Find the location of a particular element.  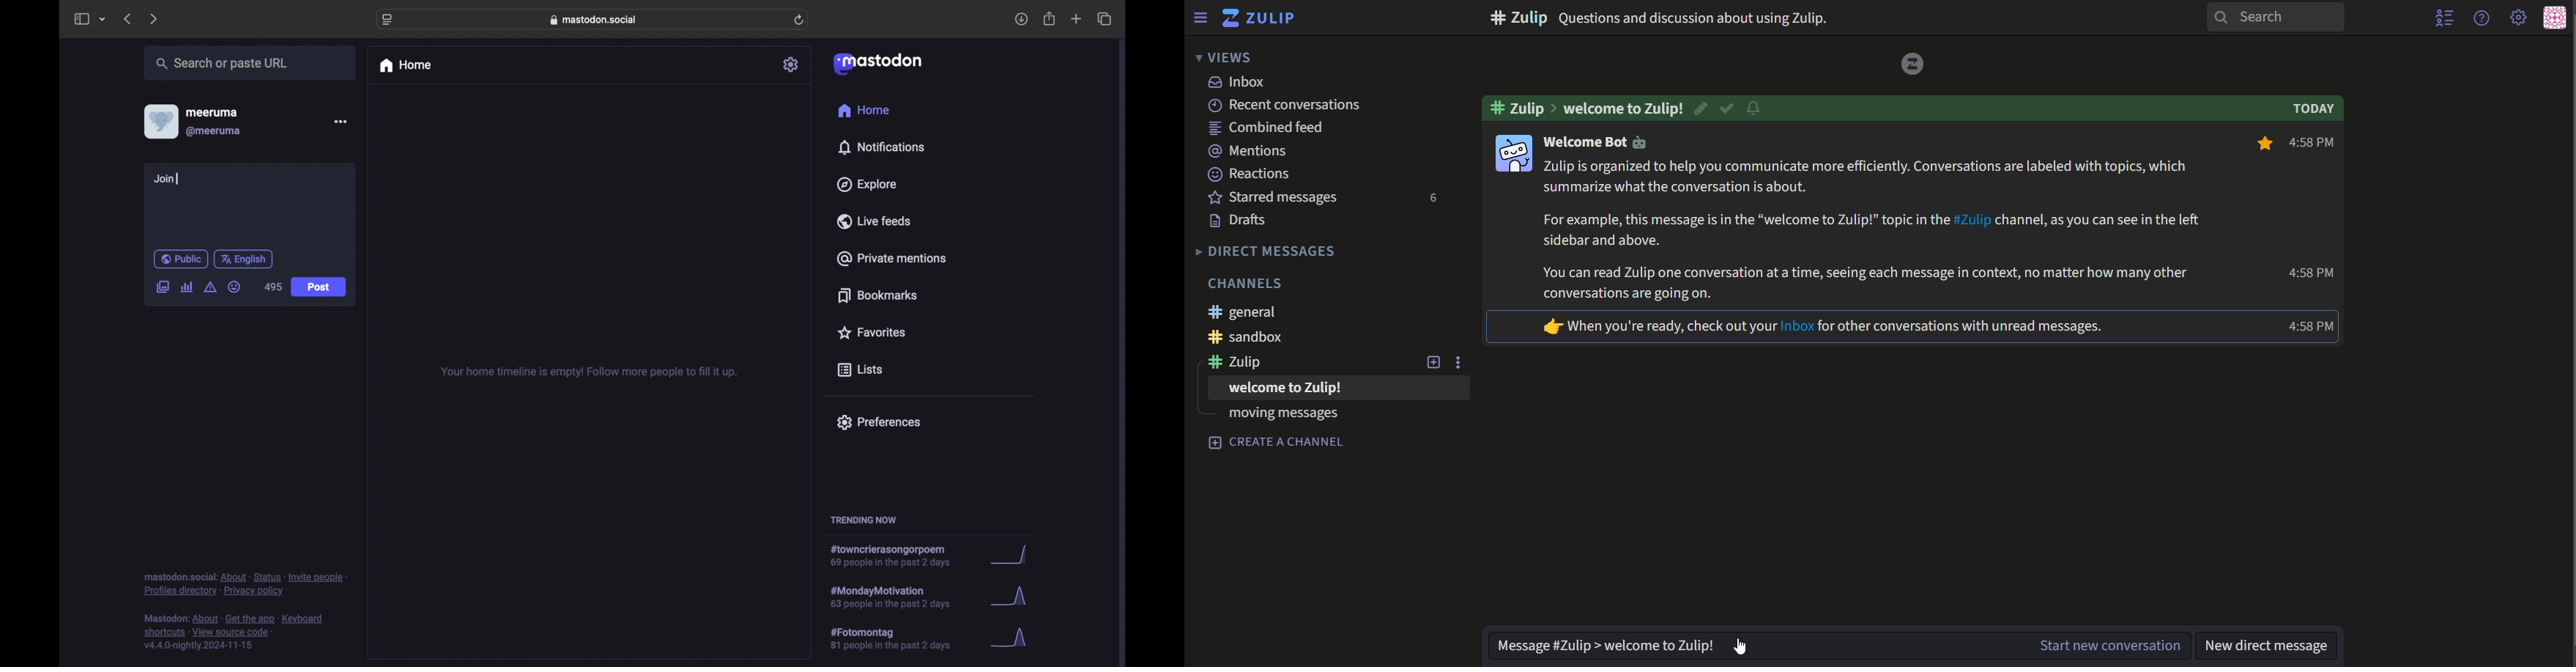

meeruma is located at coordinates (212, 112).